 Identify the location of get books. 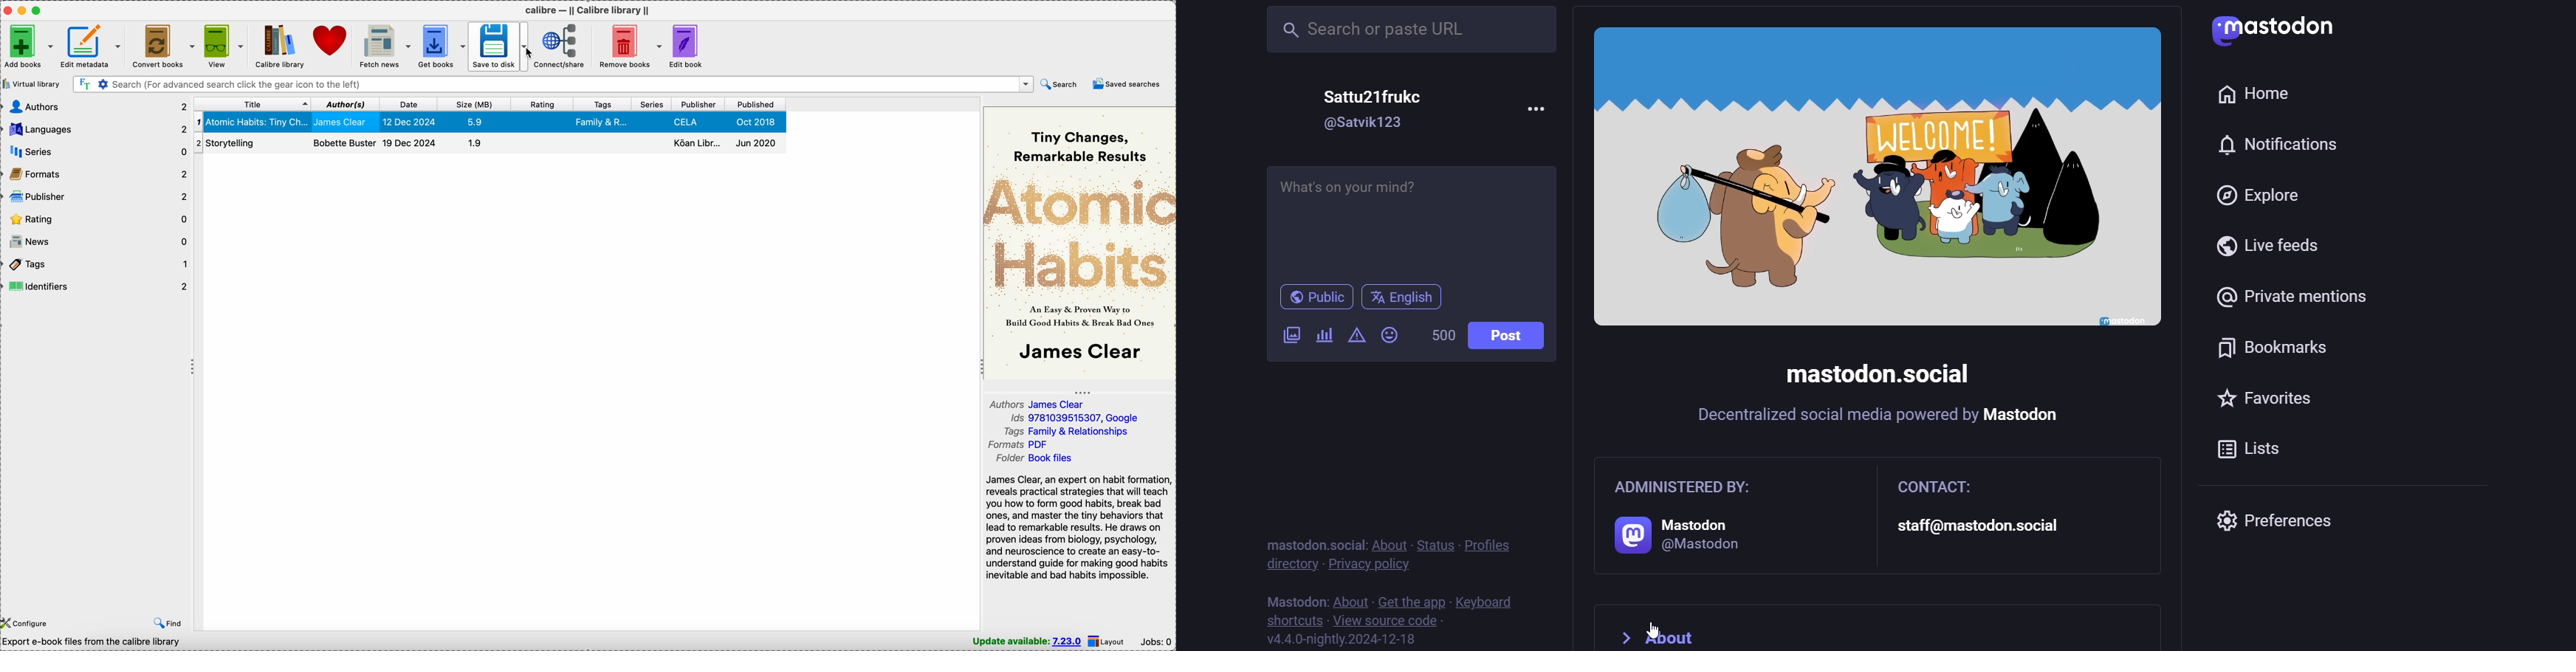
(440, 45).